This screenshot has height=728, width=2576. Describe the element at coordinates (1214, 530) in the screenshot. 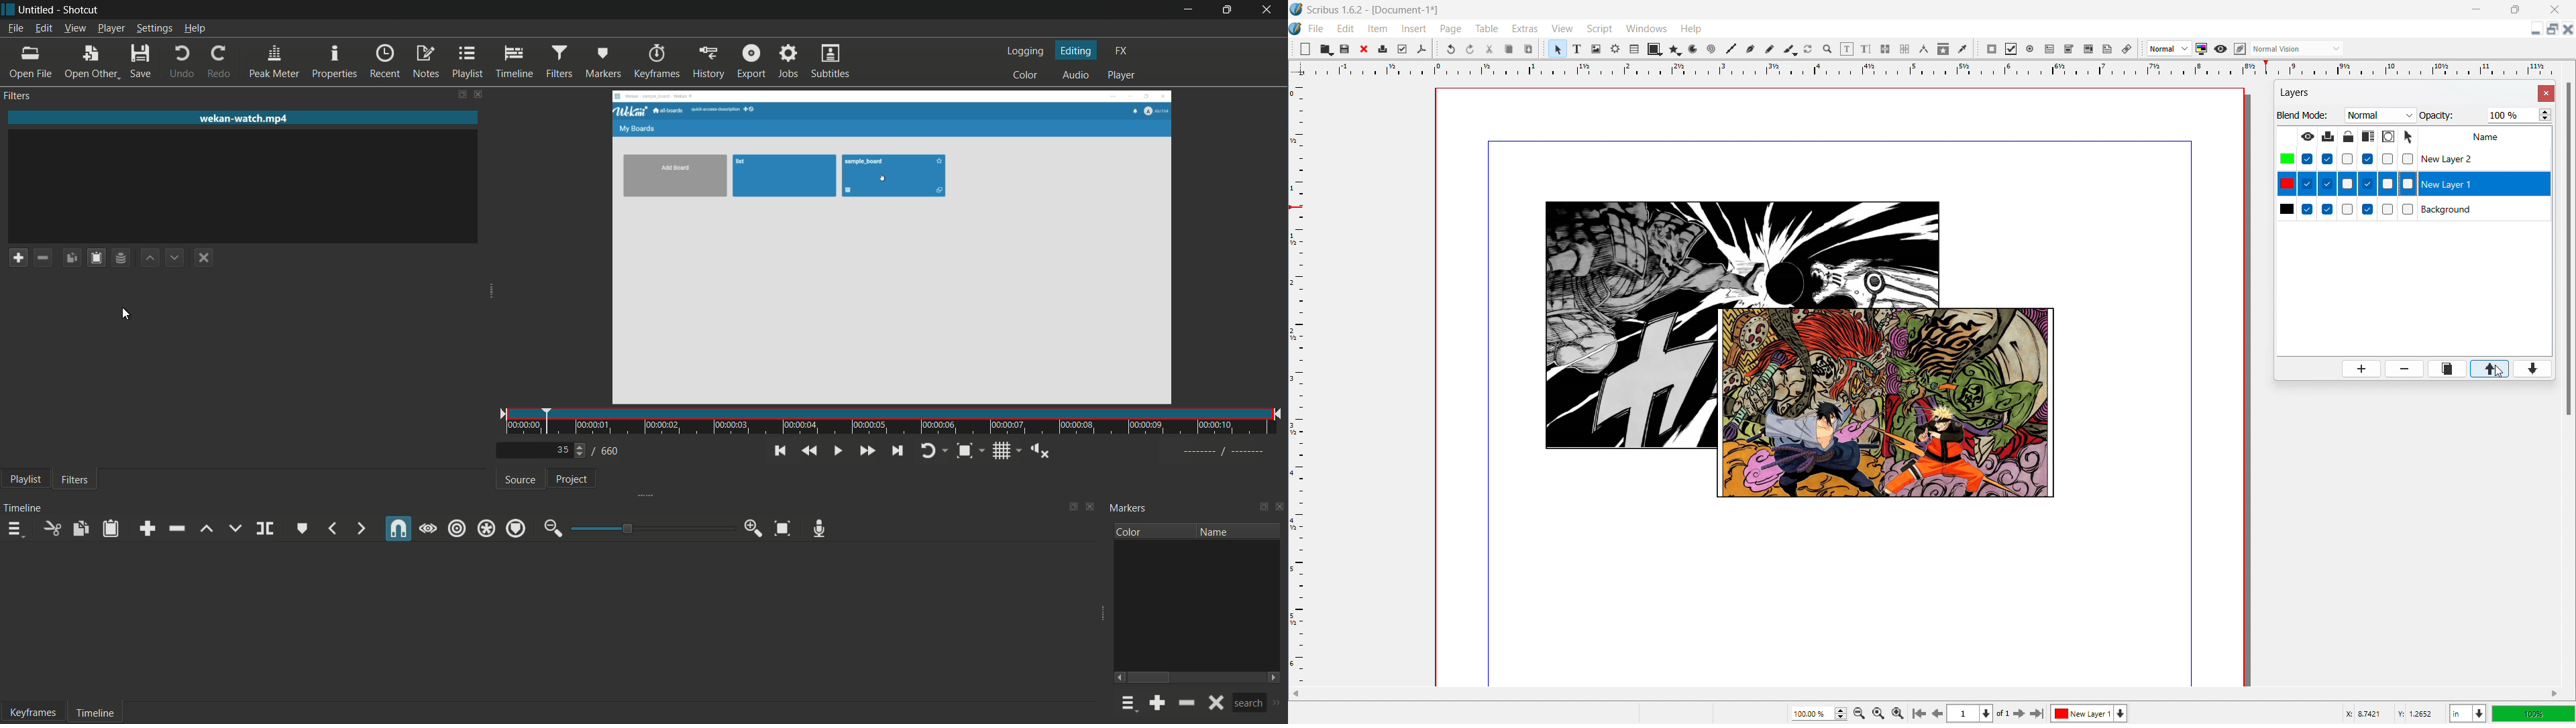

I see `name` at that location.